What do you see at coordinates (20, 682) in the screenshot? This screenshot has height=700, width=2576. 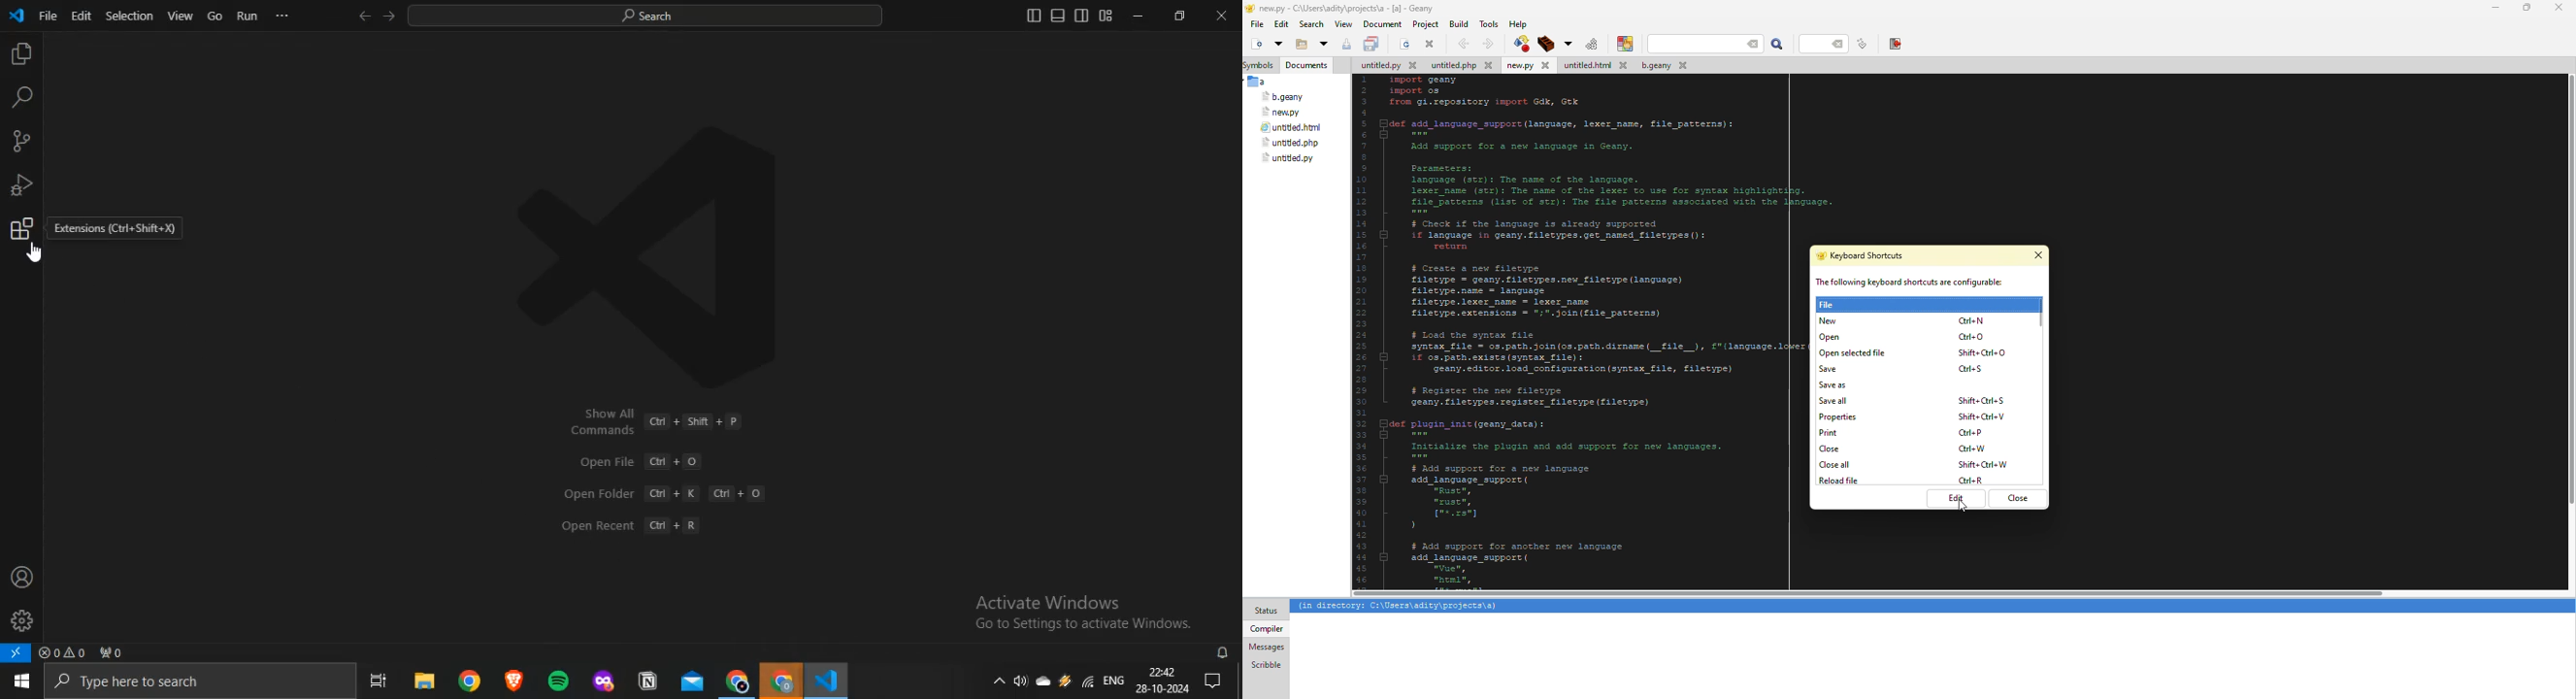 I see `start` at bounding box center [20, 682].